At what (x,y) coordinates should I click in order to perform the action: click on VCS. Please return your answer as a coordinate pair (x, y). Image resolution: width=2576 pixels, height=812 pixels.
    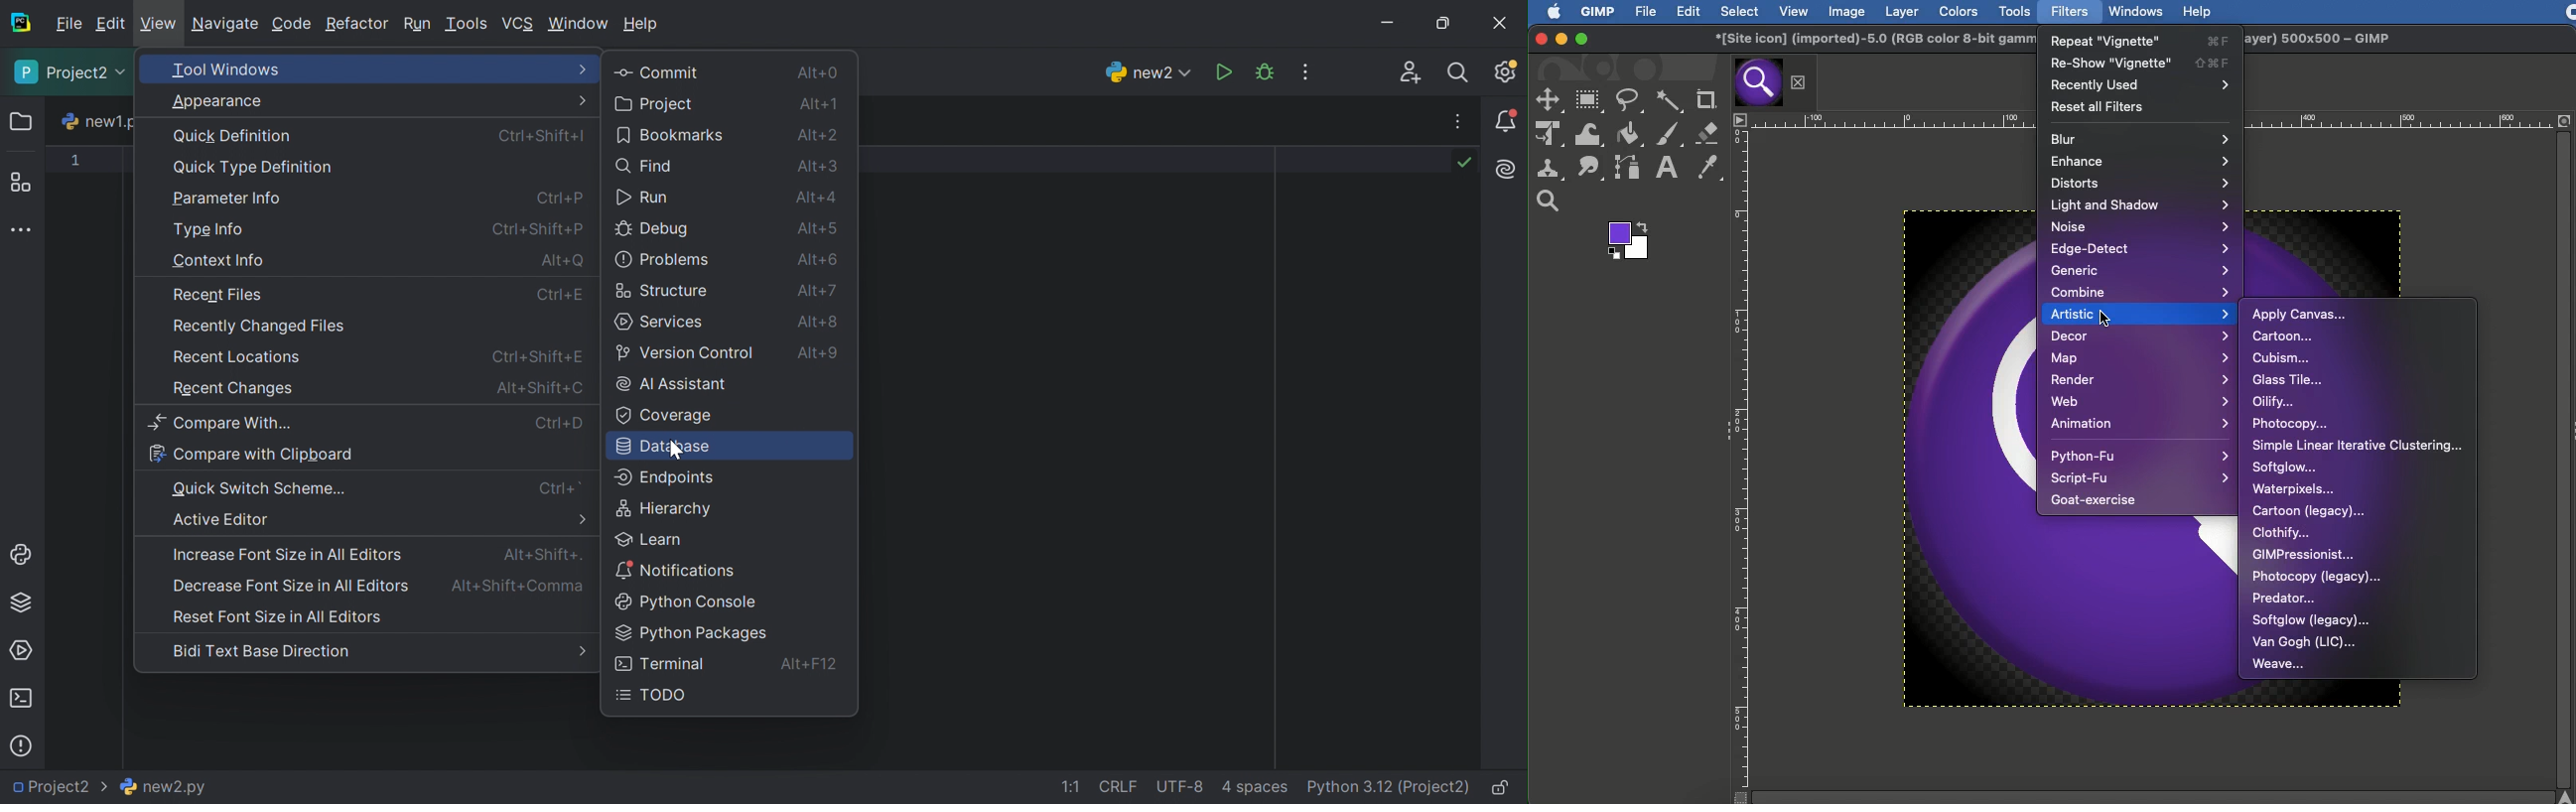
    Looking at the image, I should click on (517, 22).